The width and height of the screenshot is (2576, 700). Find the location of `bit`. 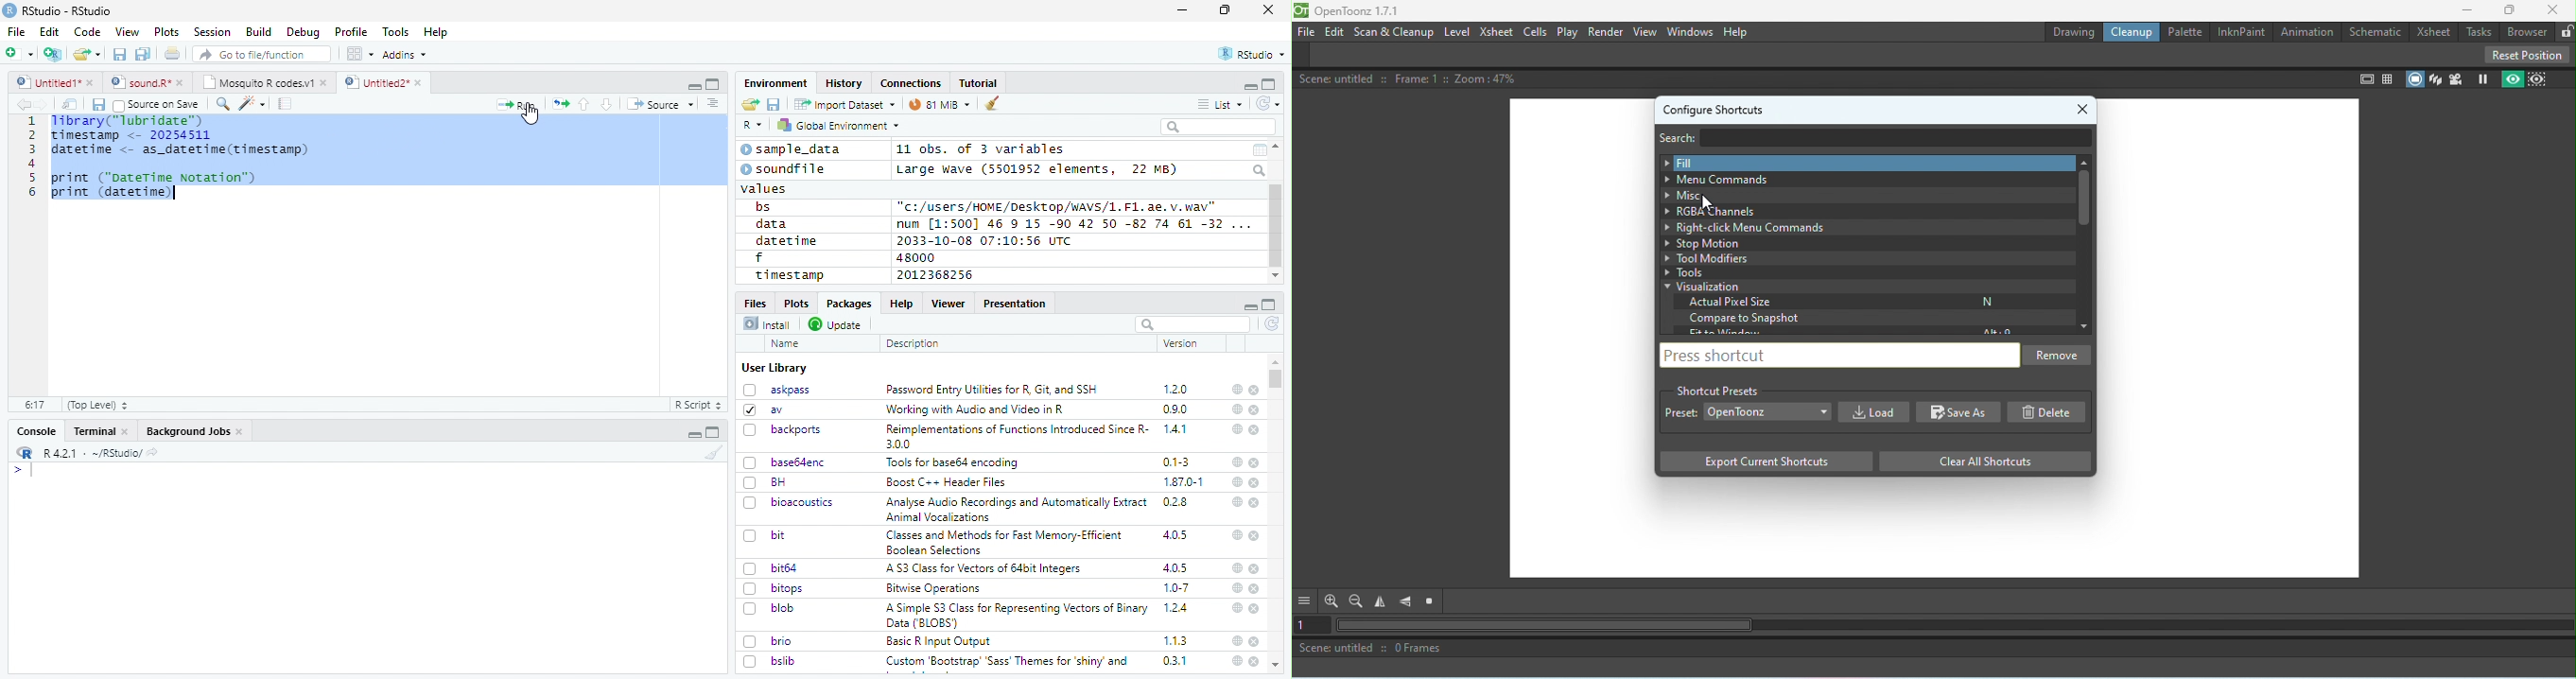

bit is located at coordinates (765, 536).